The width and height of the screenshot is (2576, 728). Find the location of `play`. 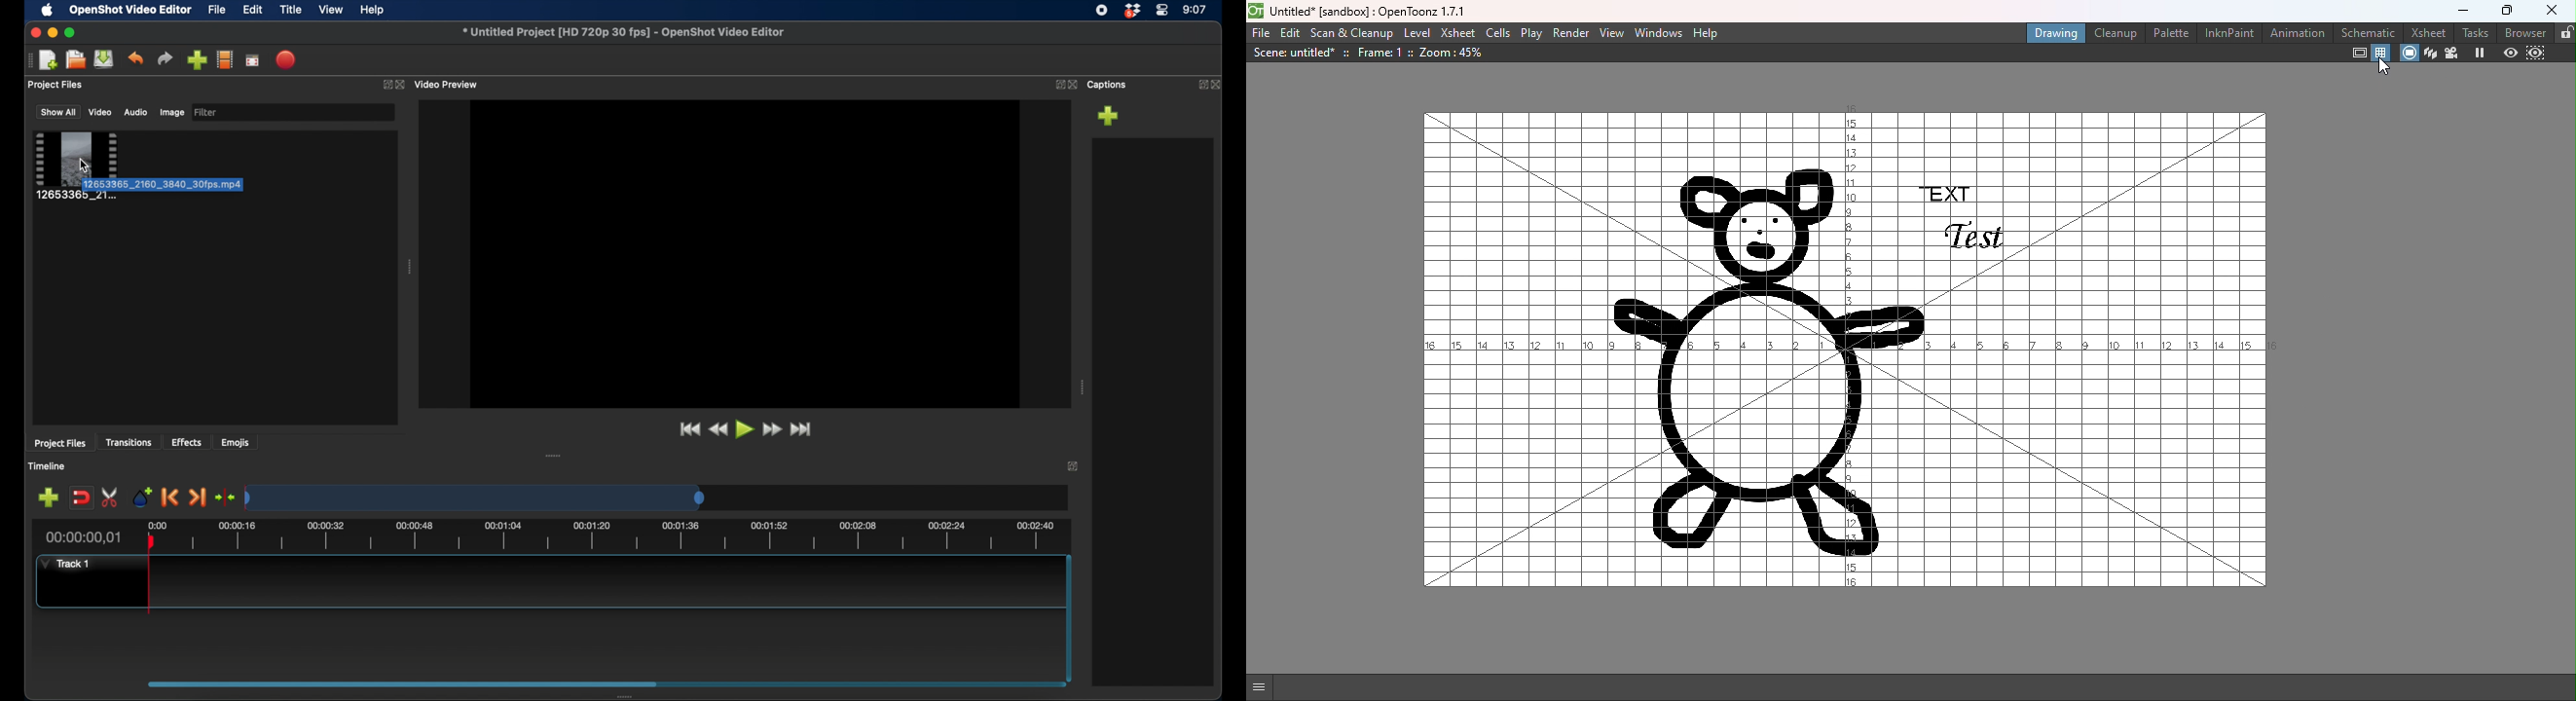

play is located at coordinates (744, 429).